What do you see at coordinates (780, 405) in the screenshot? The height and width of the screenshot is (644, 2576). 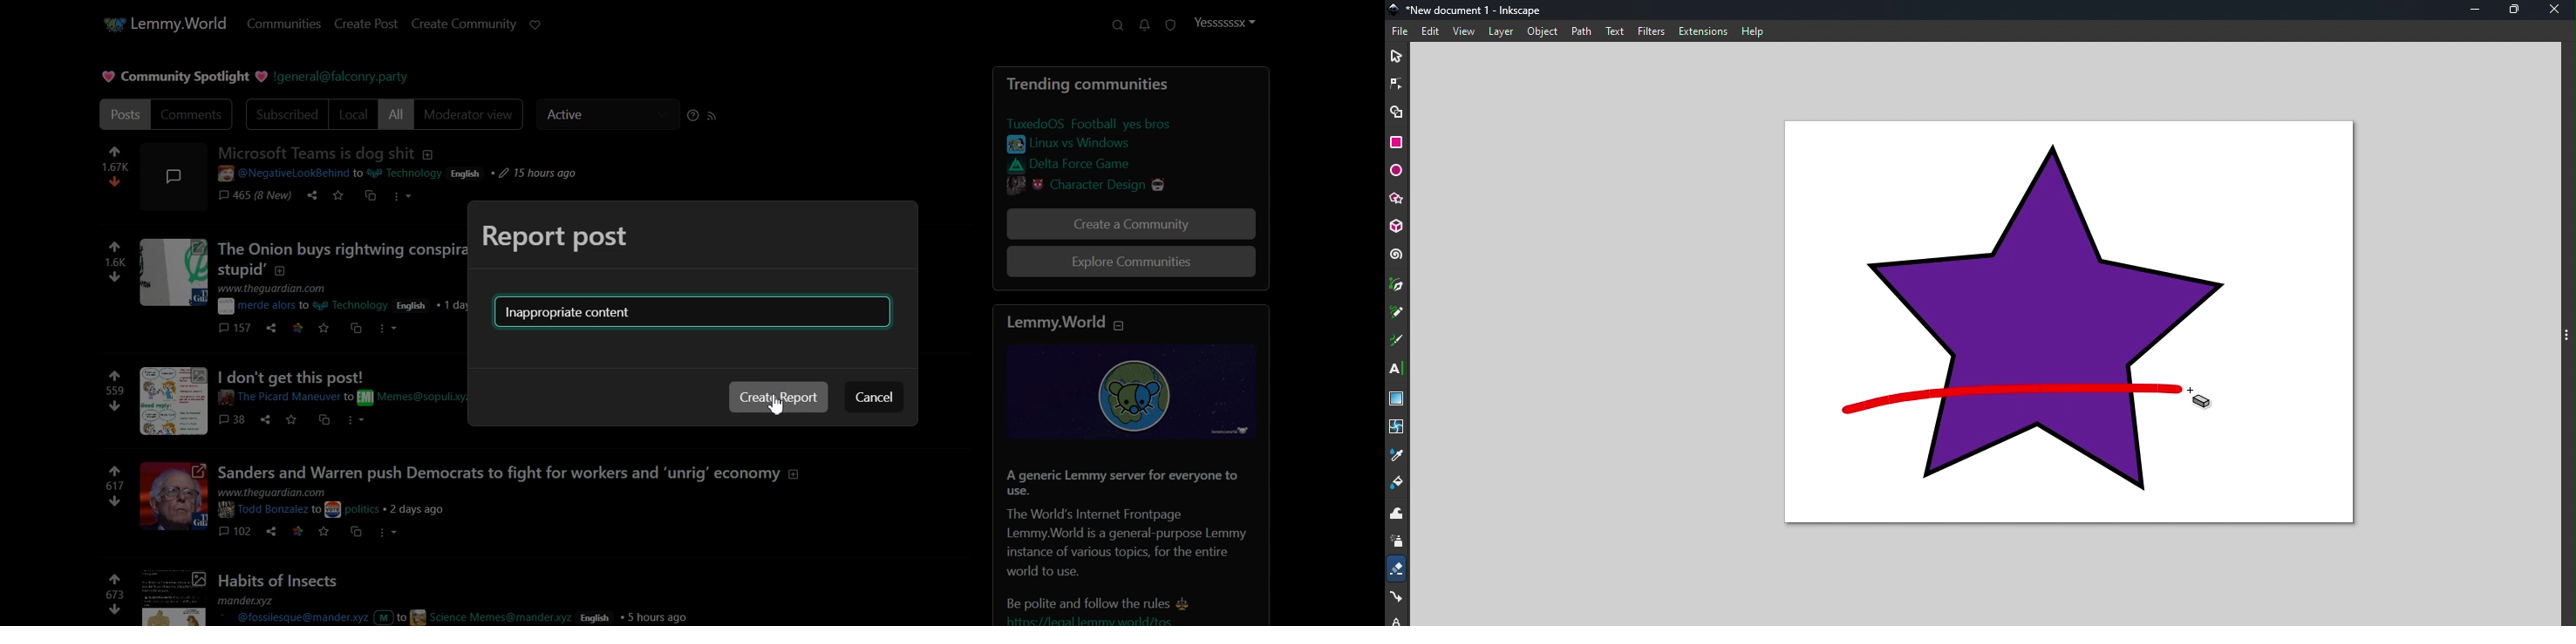 I see `Cursor` at bounding box center [780, 405].